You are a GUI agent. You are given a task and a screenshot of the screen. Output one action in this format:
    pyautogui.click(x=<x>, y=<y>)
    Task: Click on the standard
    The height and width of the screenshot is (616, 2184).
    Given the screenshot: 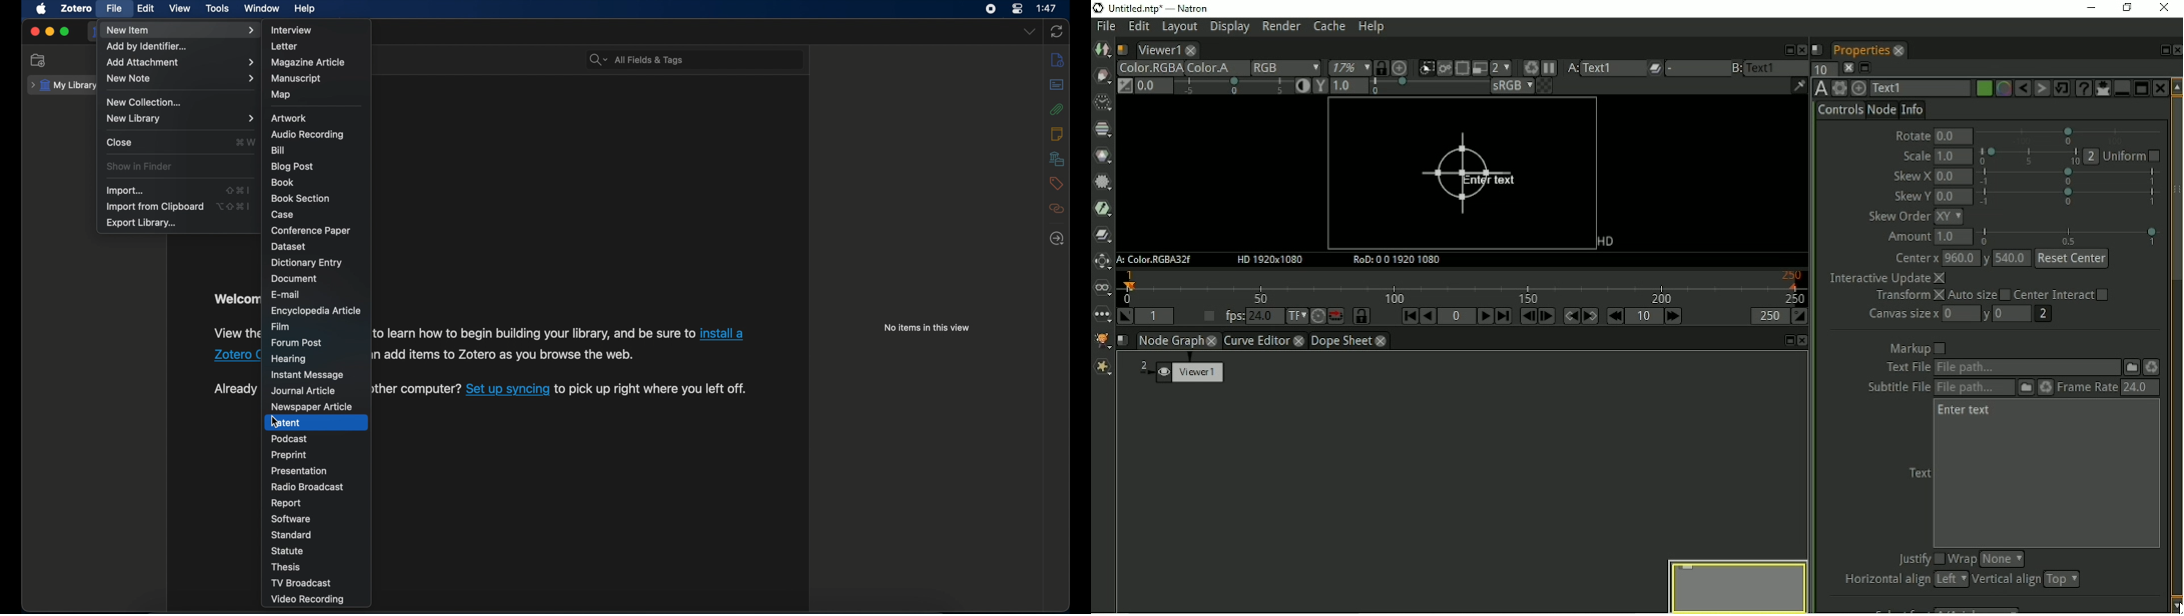 What is the action you would take?
    pyautogui.click(x=291, y=535)
    